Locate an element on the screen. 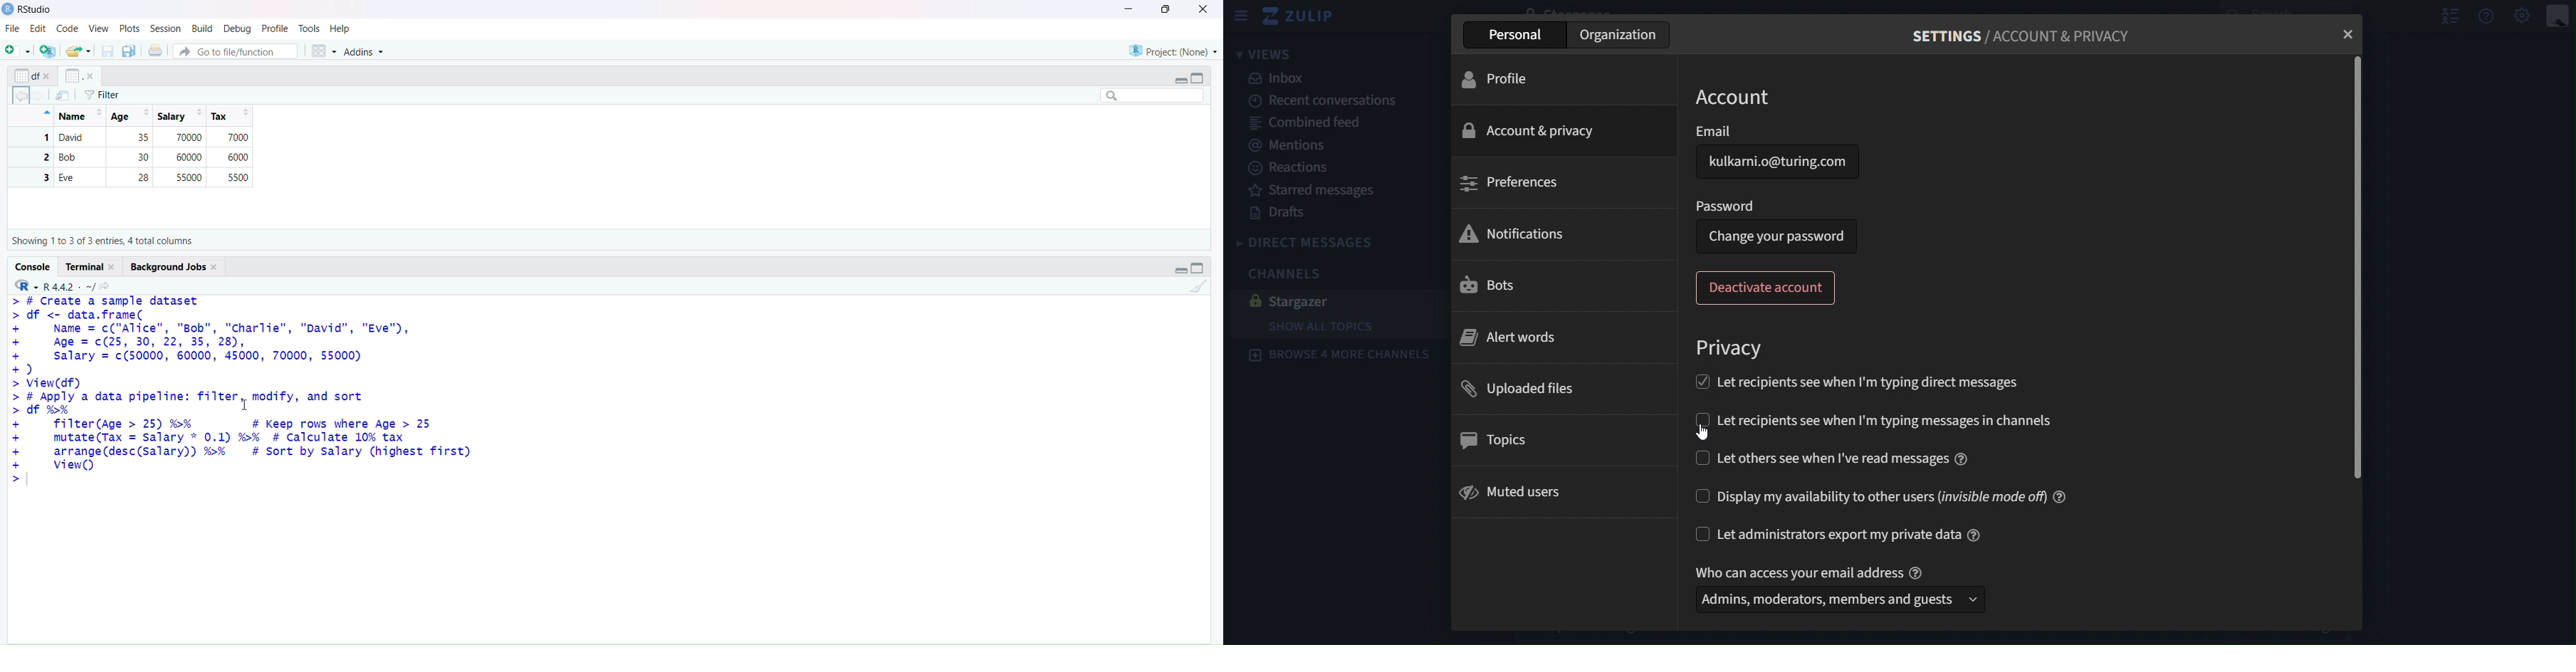 The width and height of the screenshot is (2576, 672). save current documents is located at coordinates (108, 52).